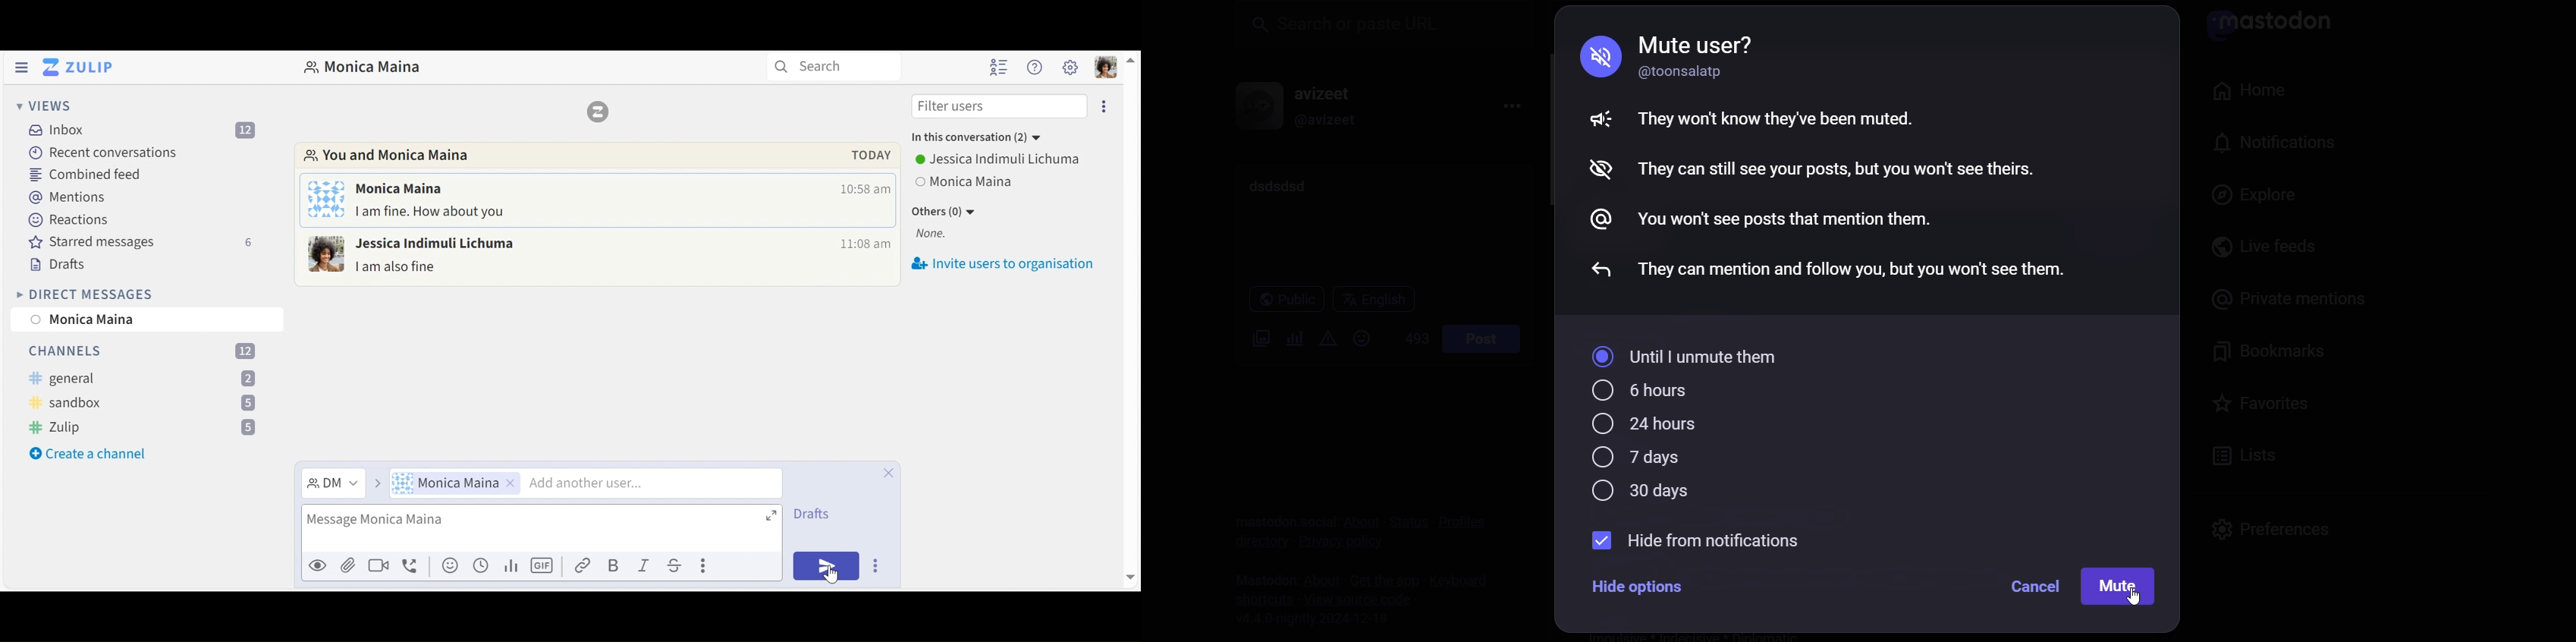 This screenshot has height=644, width=2576. What do you see at coordinates (138, 241) in the screenshot?
I see `Starred messages` at bounding box center [138, 241].